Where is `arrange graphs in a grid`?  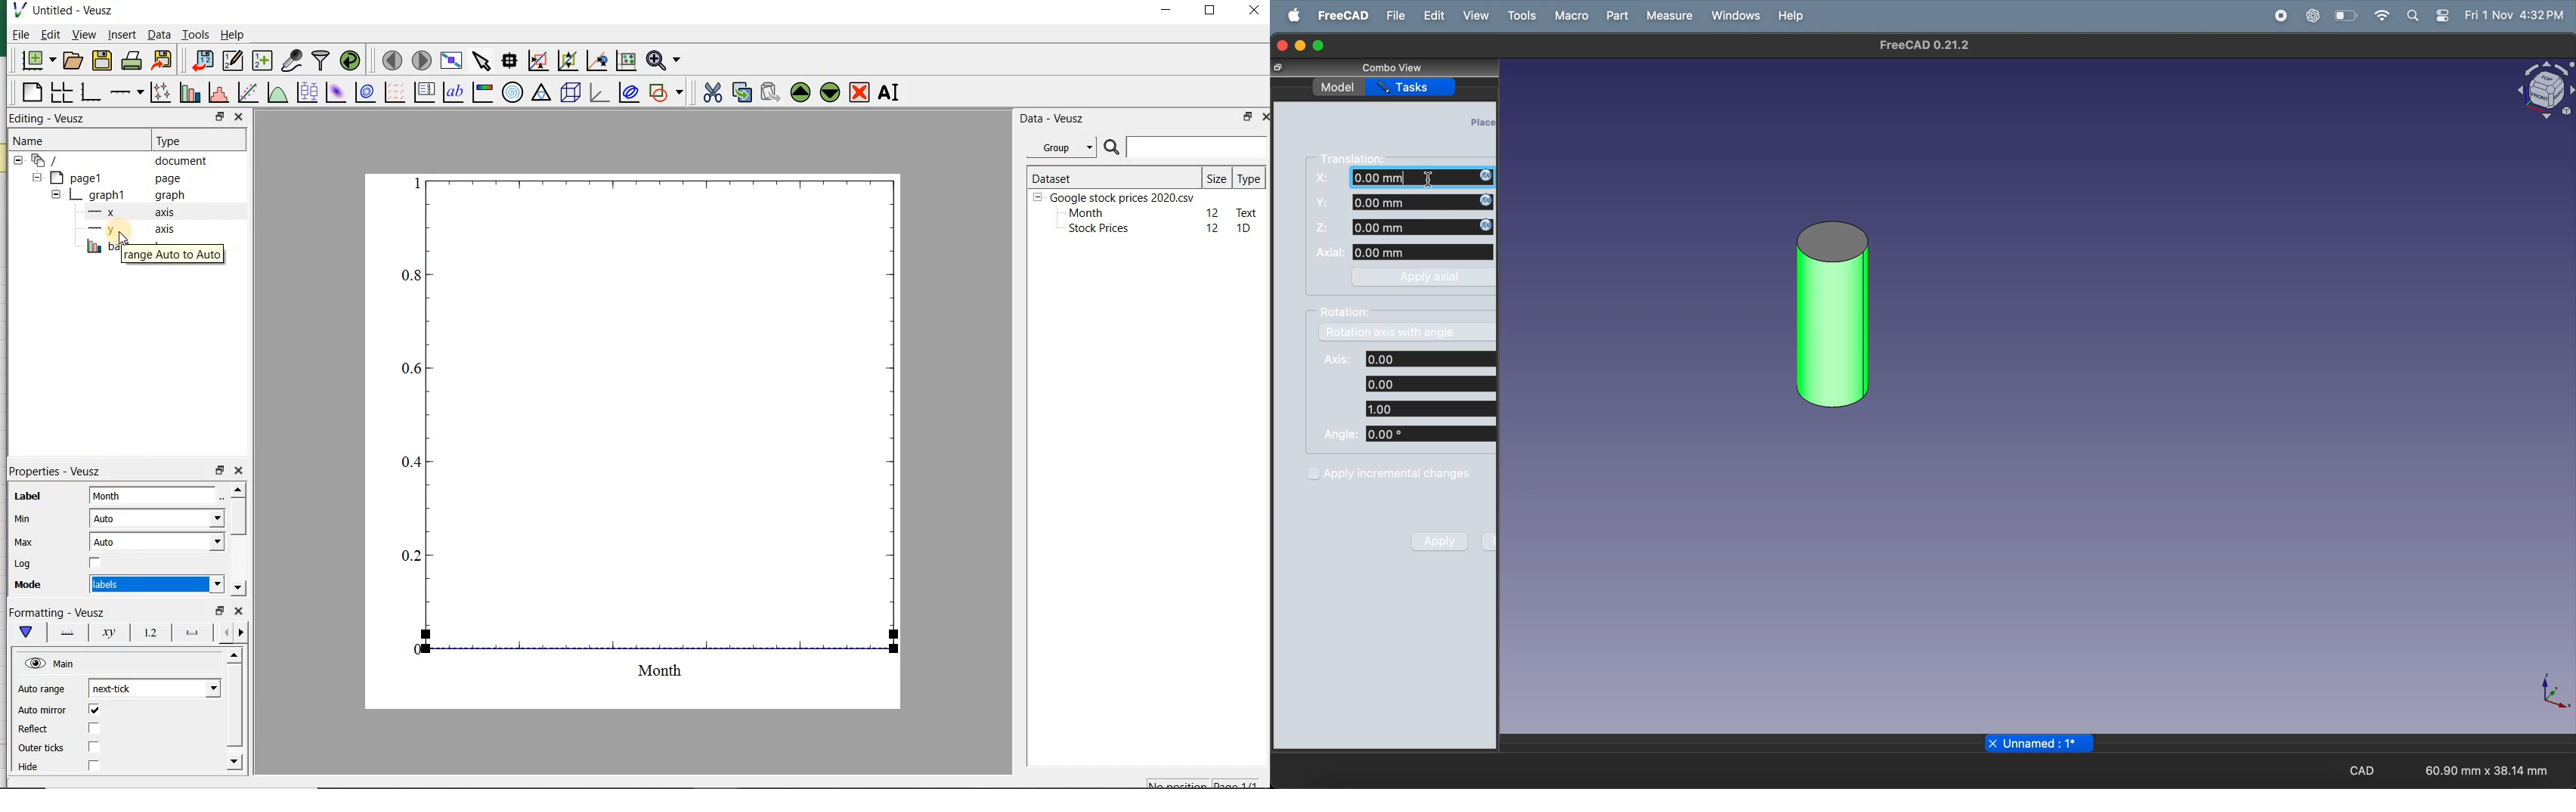
arrange graphs in a grid is located at coordinates (60, 93).